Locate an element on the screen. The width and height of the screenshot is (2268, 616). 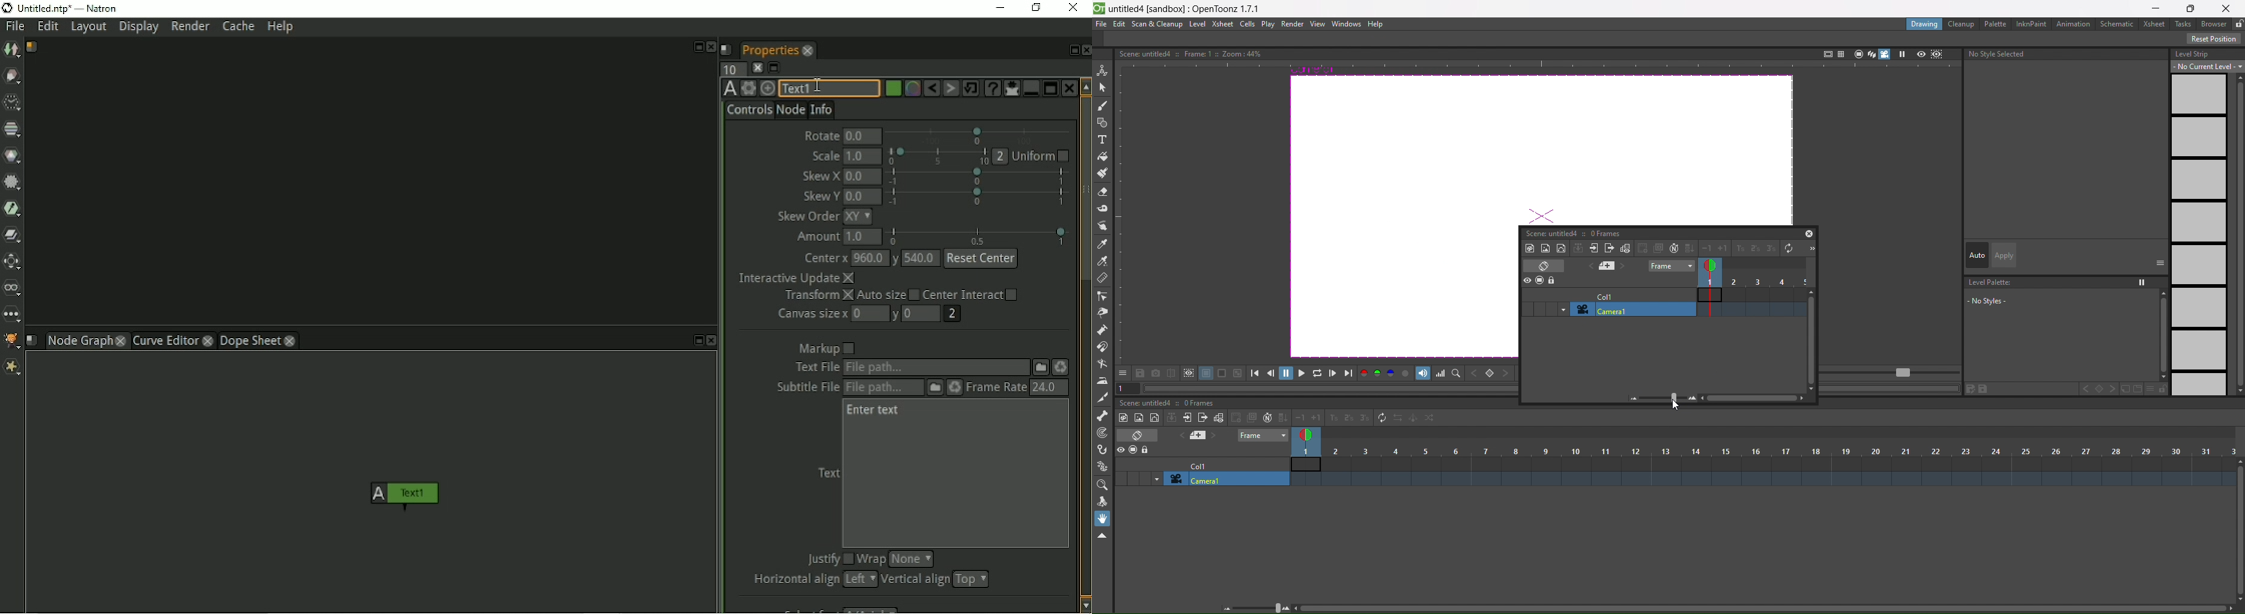
0 frames is located at coordinates (1605, 233).